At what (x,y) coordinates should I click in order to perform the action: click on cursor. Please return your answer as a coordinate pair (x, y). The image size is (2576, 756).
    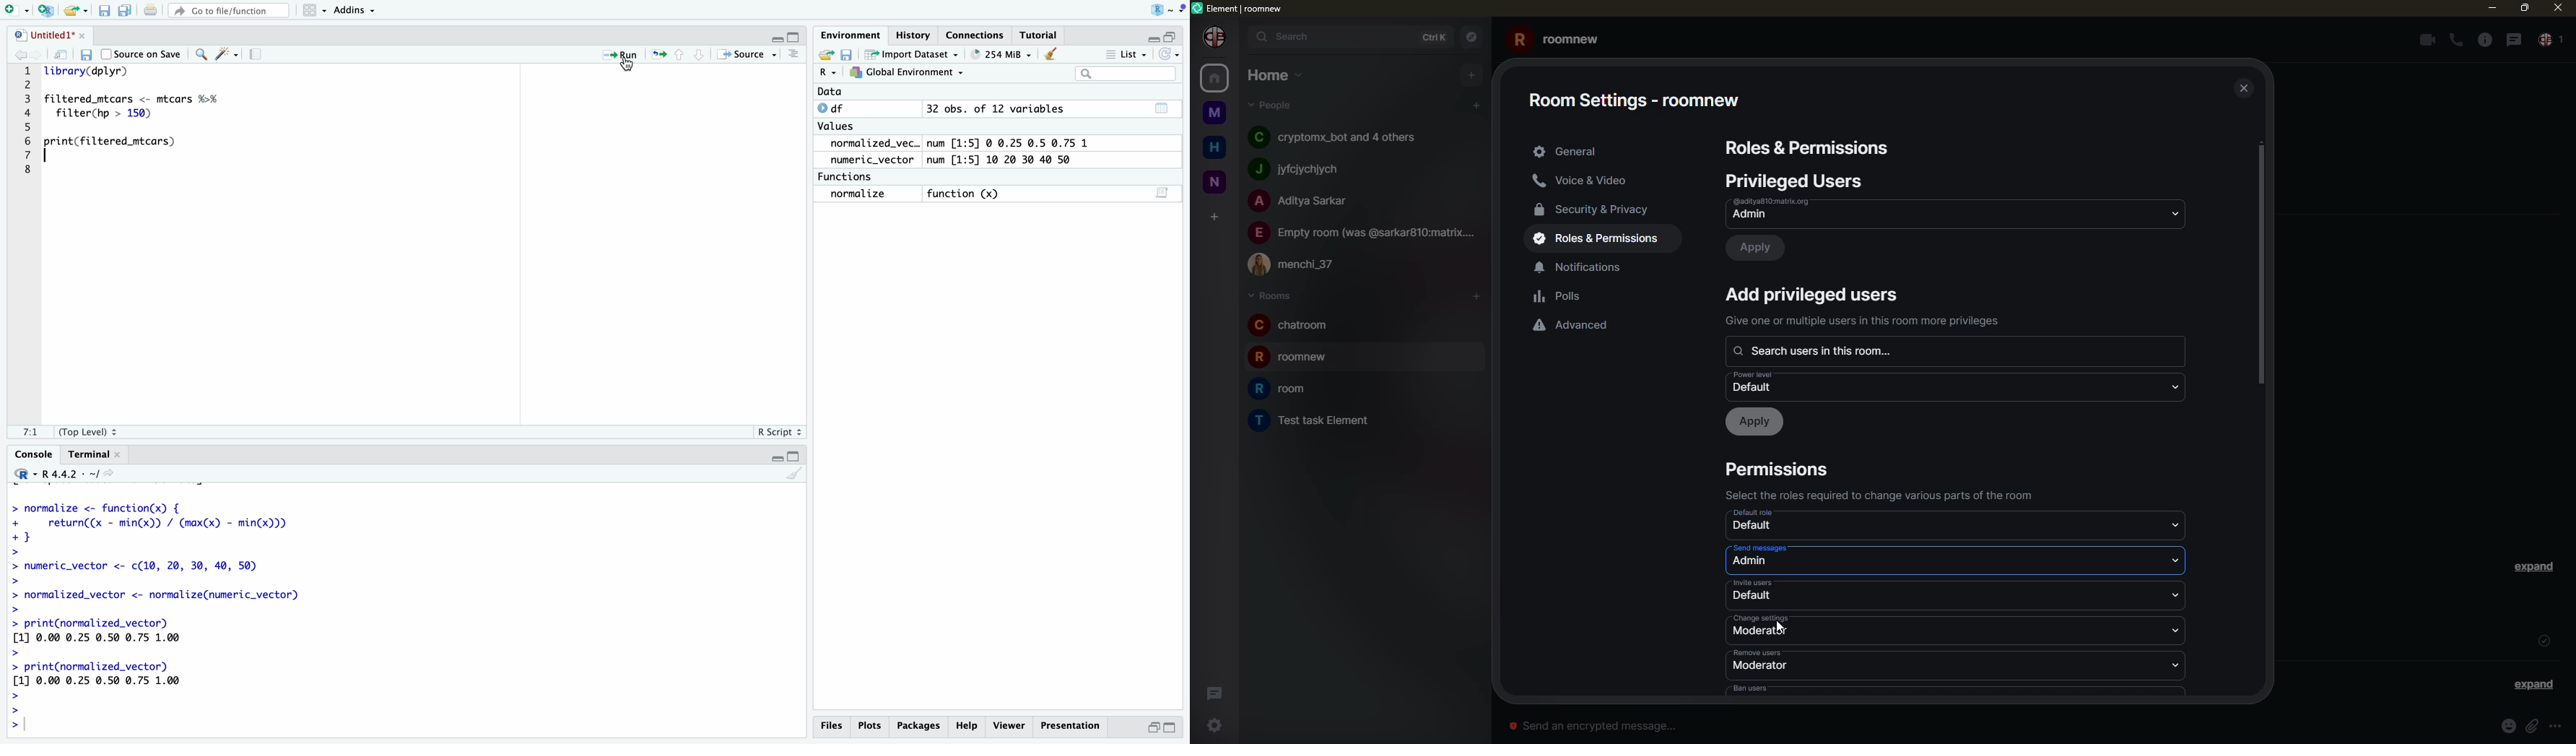
    Looking at the image, I should click on (1778, 625).